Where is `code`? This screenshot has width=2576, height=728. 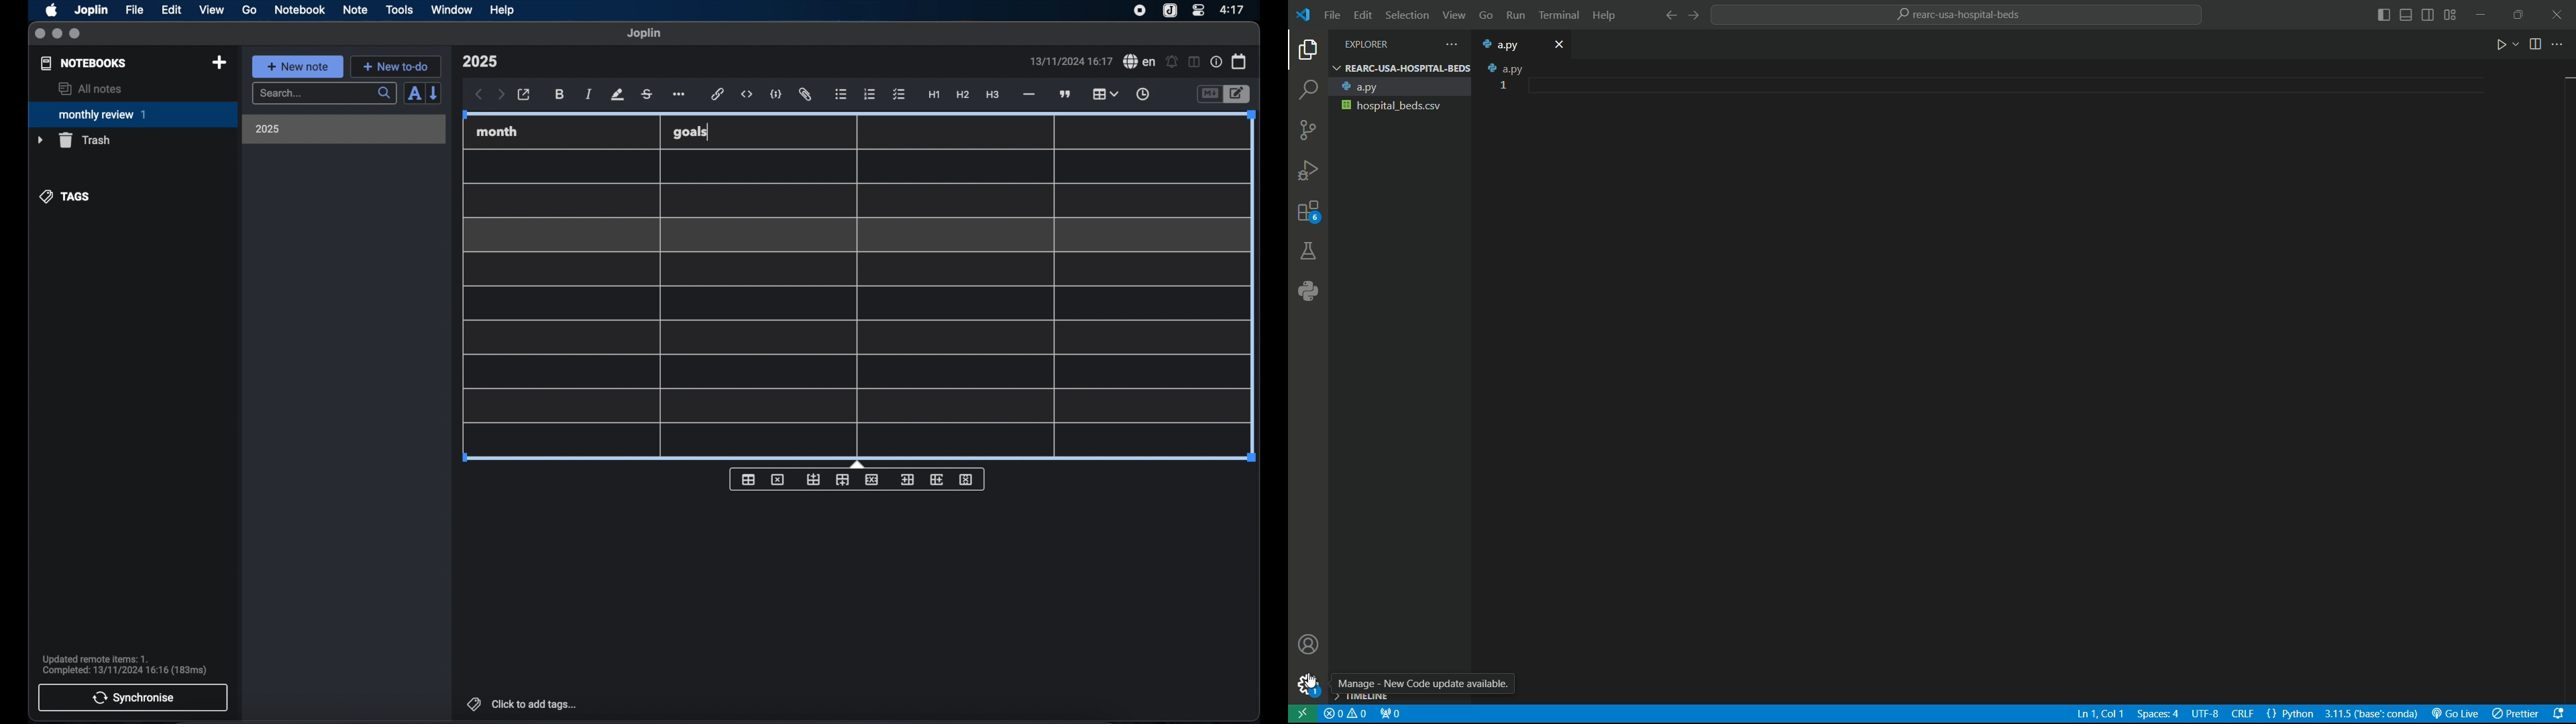
code is located at coordinates (776, 95).